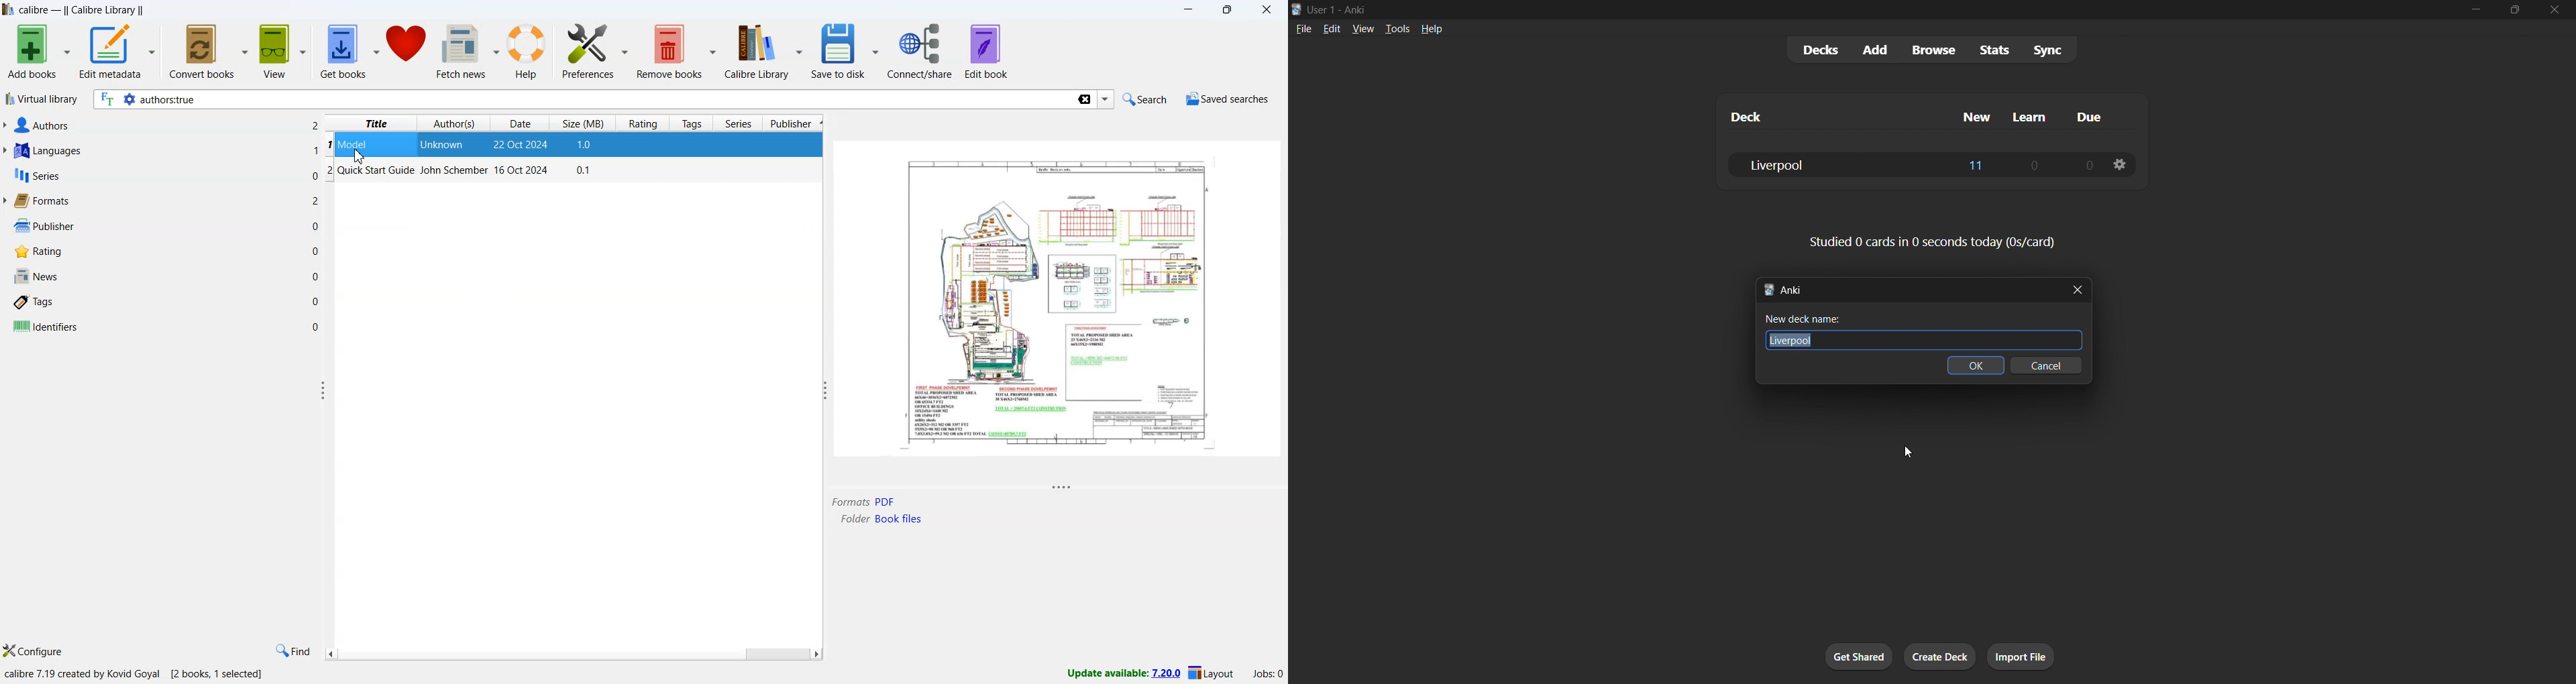 The width and height of the screenshot is (2576, 700). I want to click on convert books, so click(210, 50).